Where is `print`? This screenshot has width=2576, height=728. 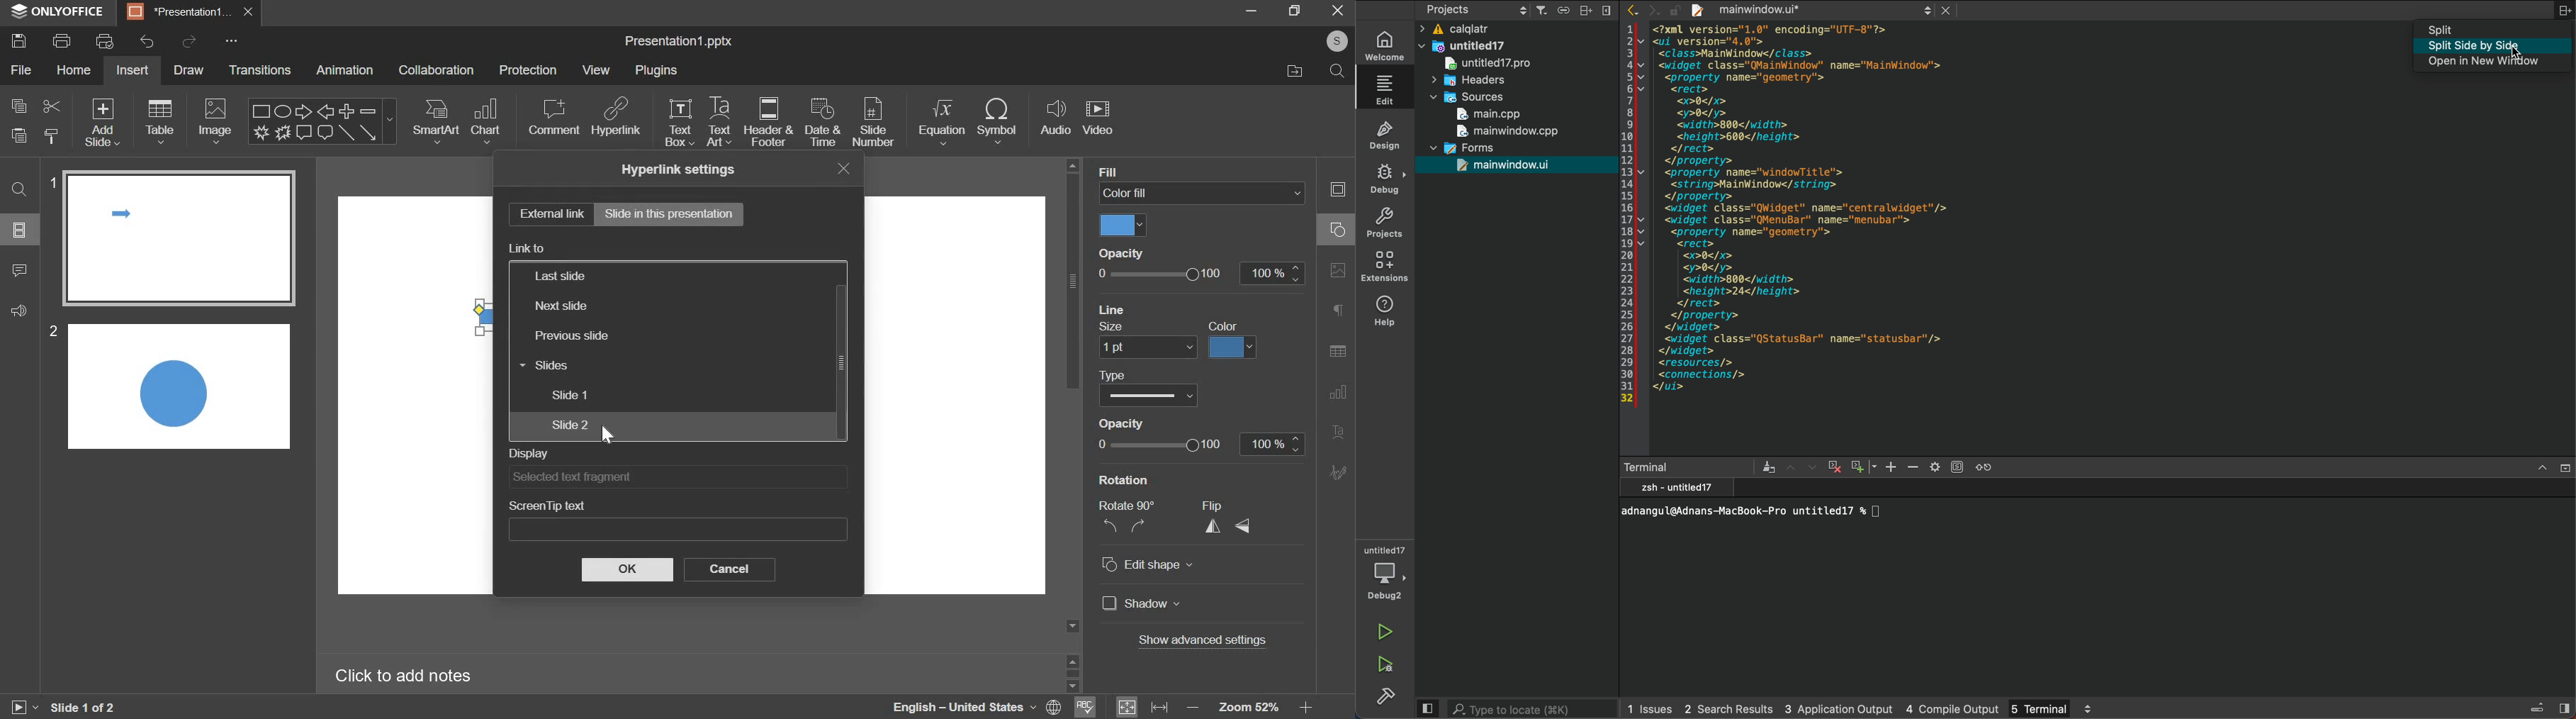 print is located at coordinates (63, 40).